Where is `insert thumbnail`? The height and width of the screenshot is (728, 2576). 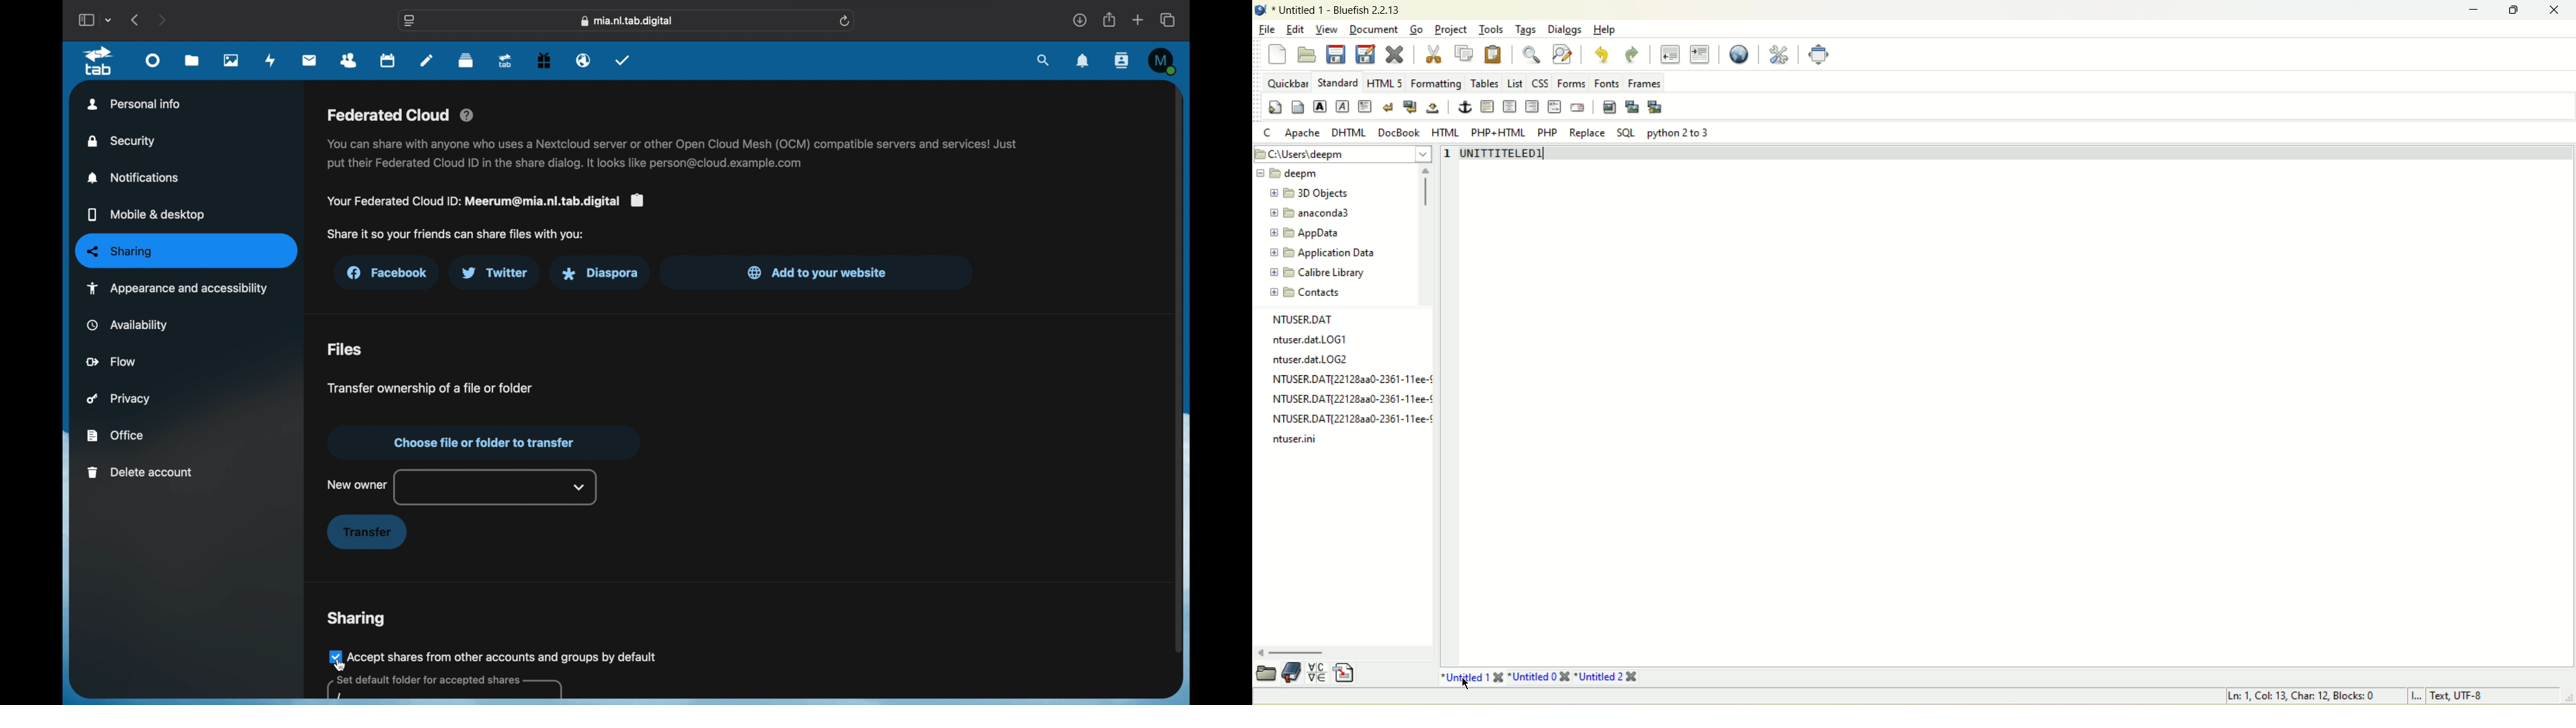 insert thumbnail is located at coordinates (1633, 108).